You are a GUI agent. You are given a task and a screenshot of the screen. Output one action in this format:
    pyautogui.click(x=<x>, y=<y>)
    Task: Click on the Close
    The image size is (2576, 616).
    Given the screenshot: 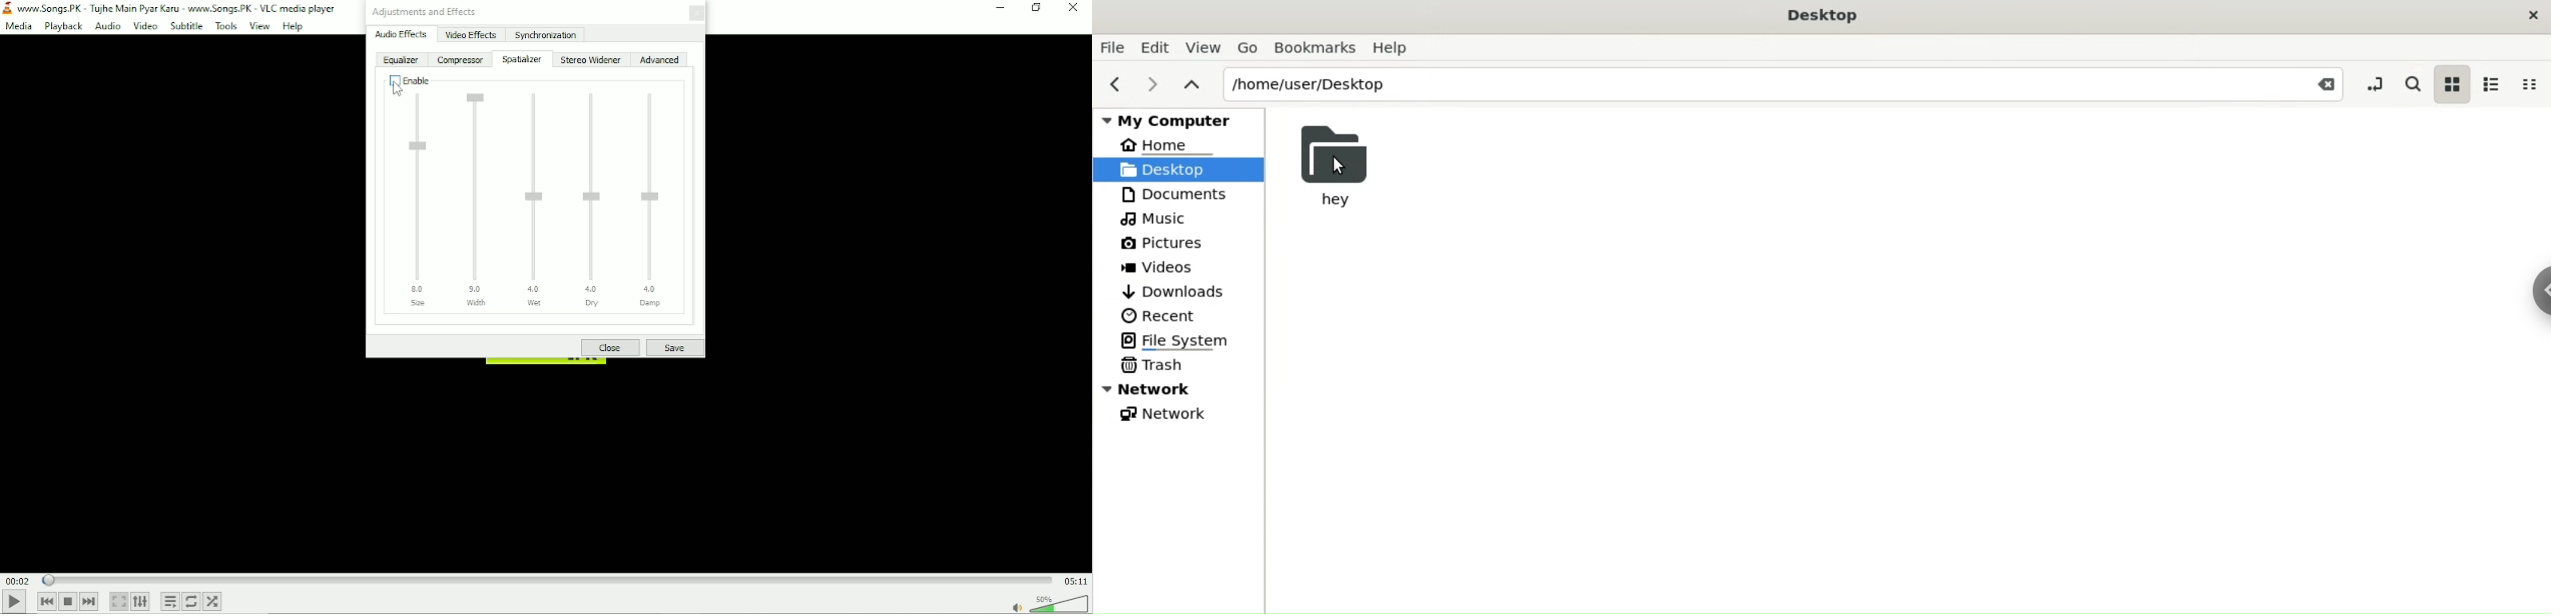 What is the action you would take?
    pyautogui.click(x=2521, y=15)
    